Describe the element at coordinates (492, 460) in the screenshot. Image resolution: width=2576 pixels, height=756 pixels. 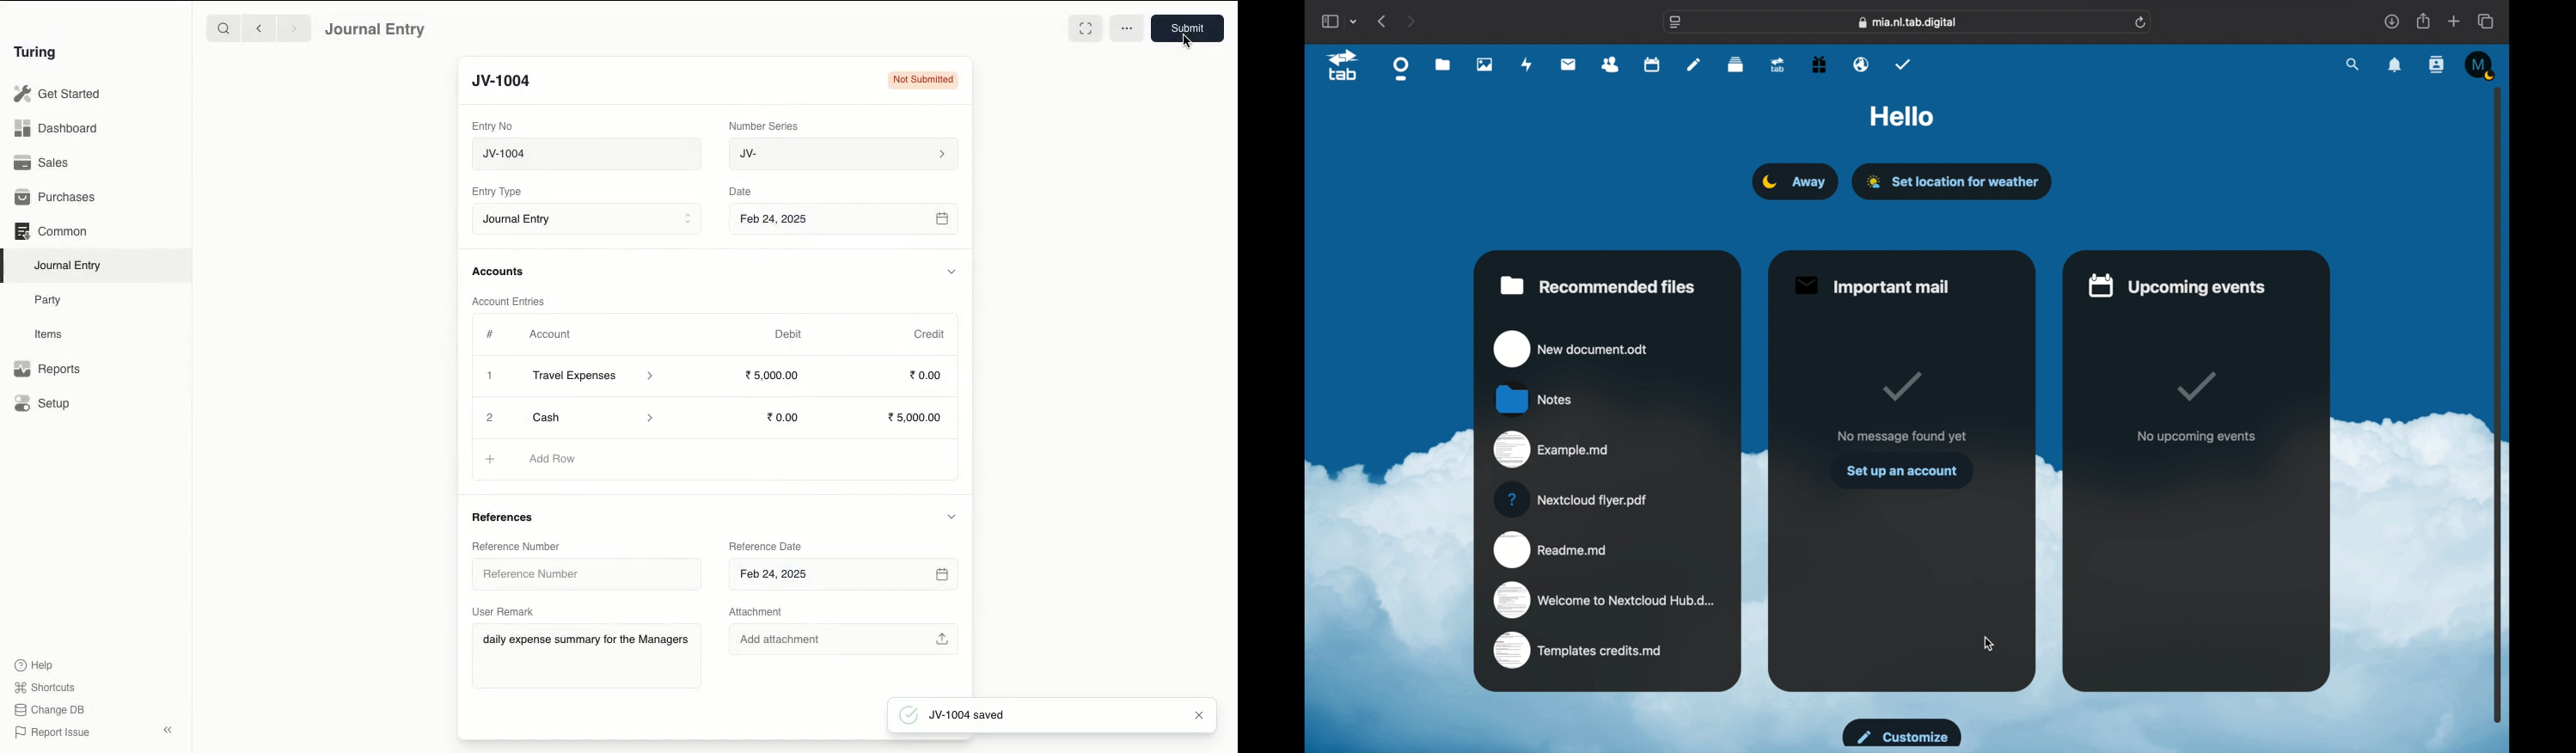
I see `Add` at that location.